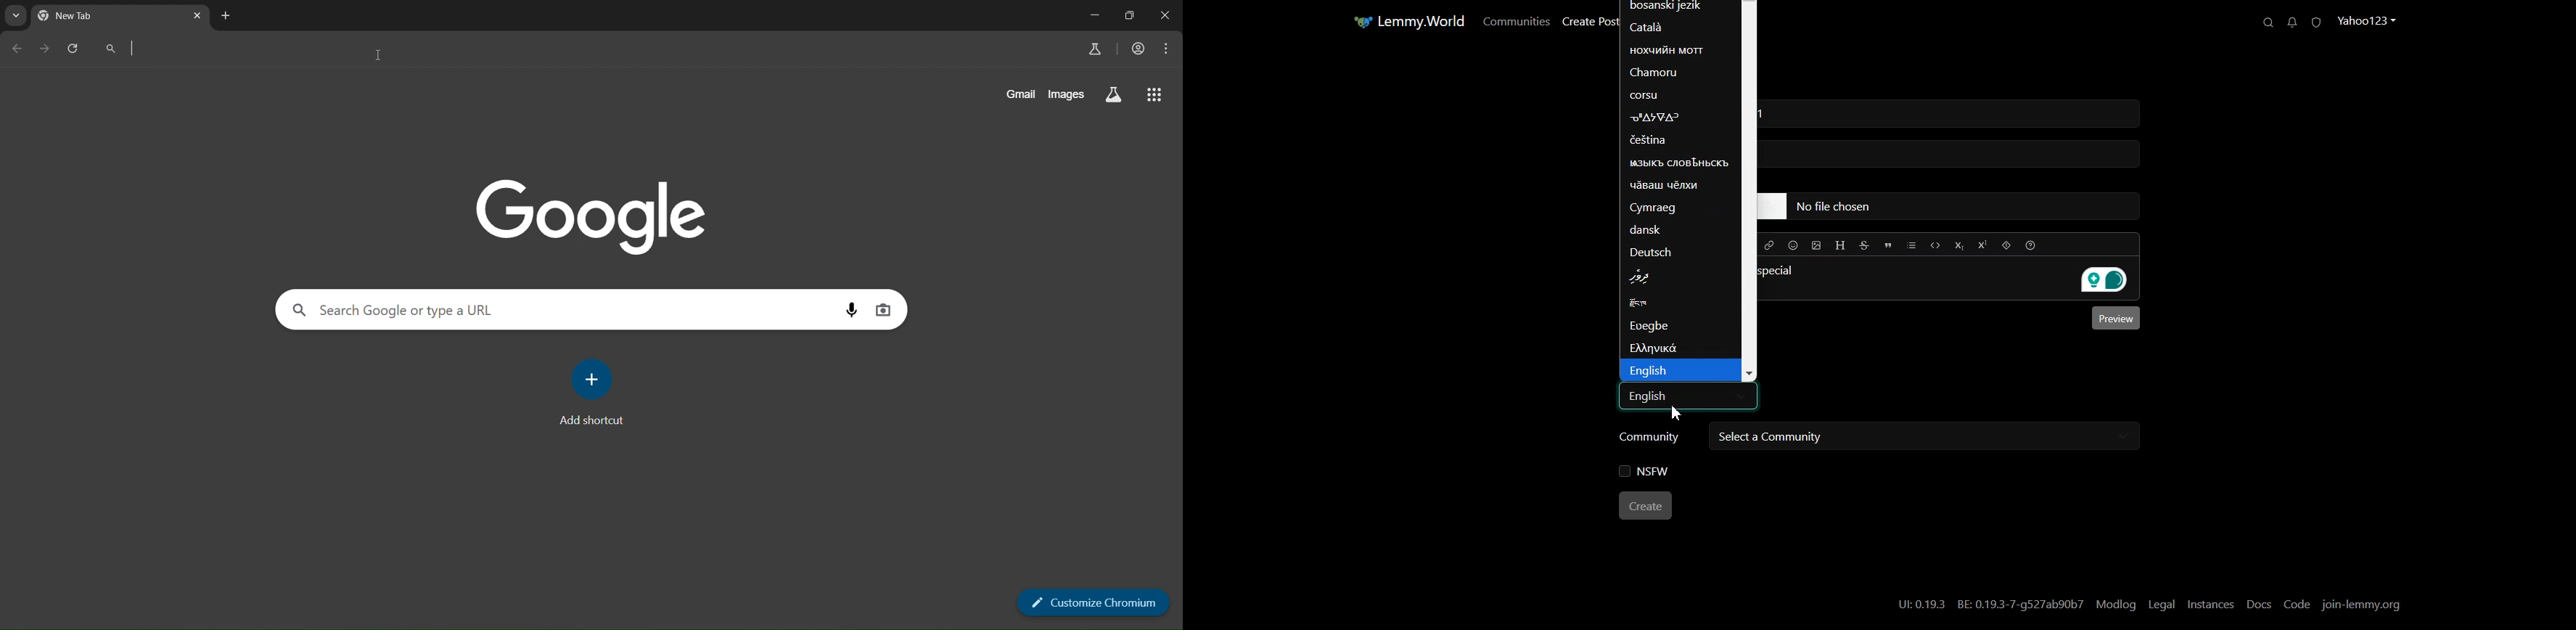  Describe the element at coordinates (1164, 47) in the screenshot. I see `menu` at that location.